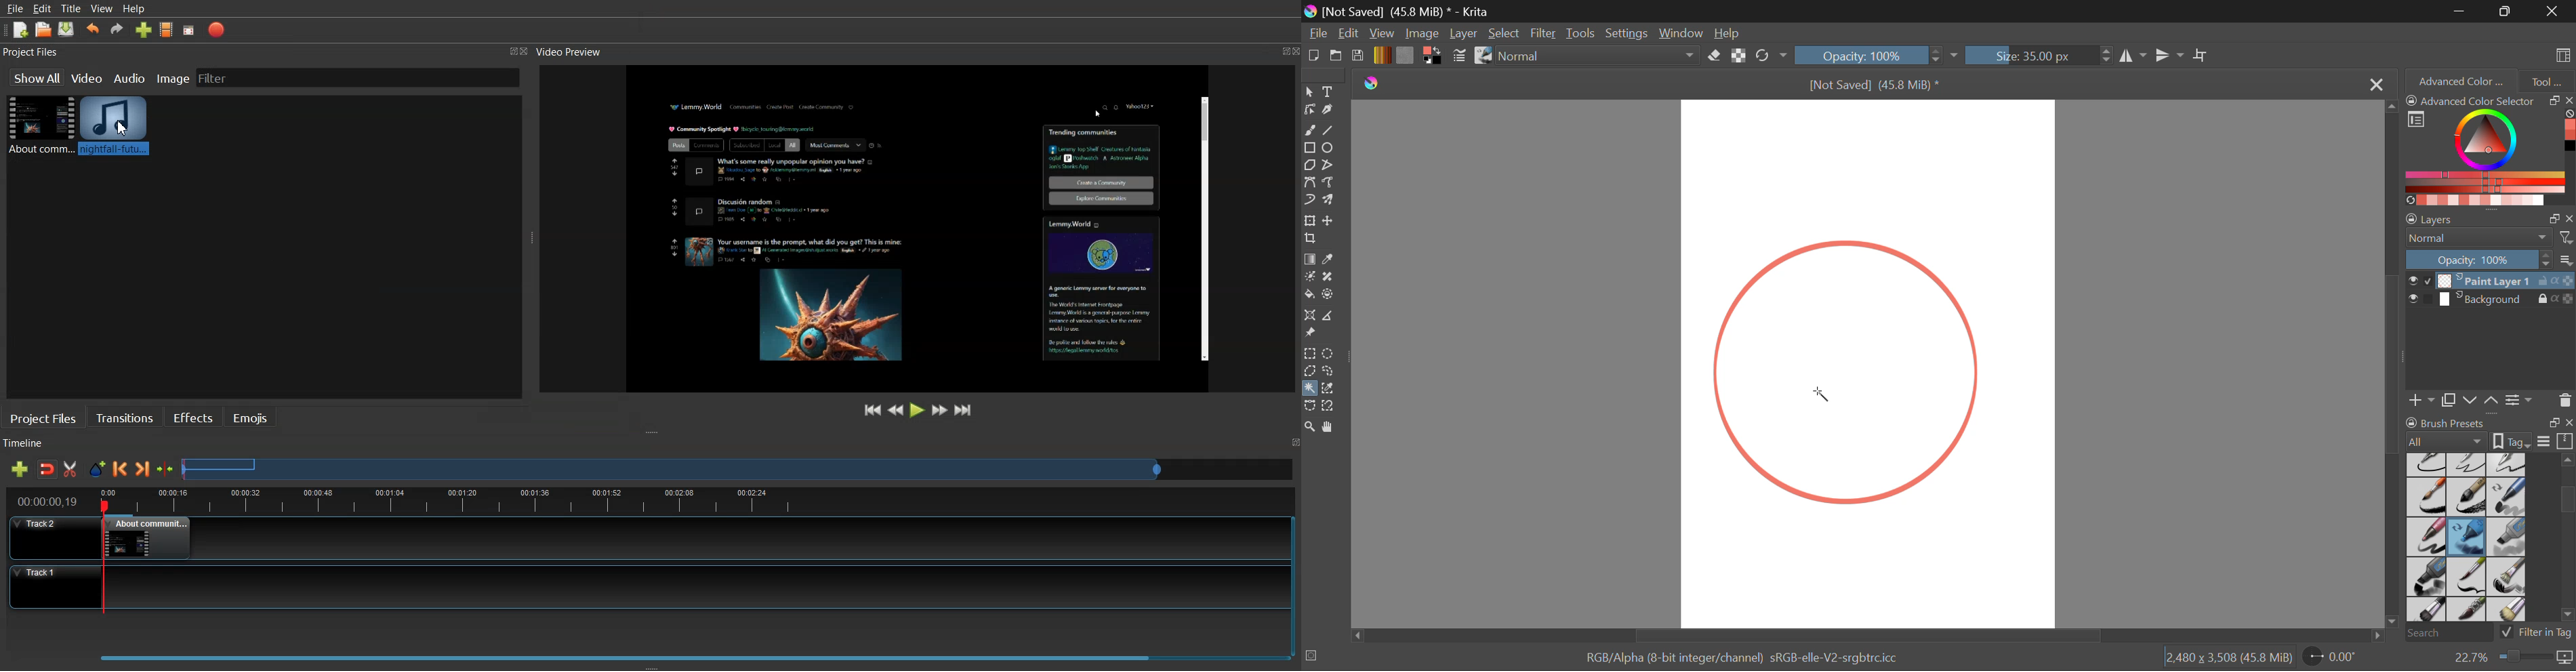 The height and width of the screenshot is (672, 2576). I want to click on Sheet Rotation, so click(2338, 657).